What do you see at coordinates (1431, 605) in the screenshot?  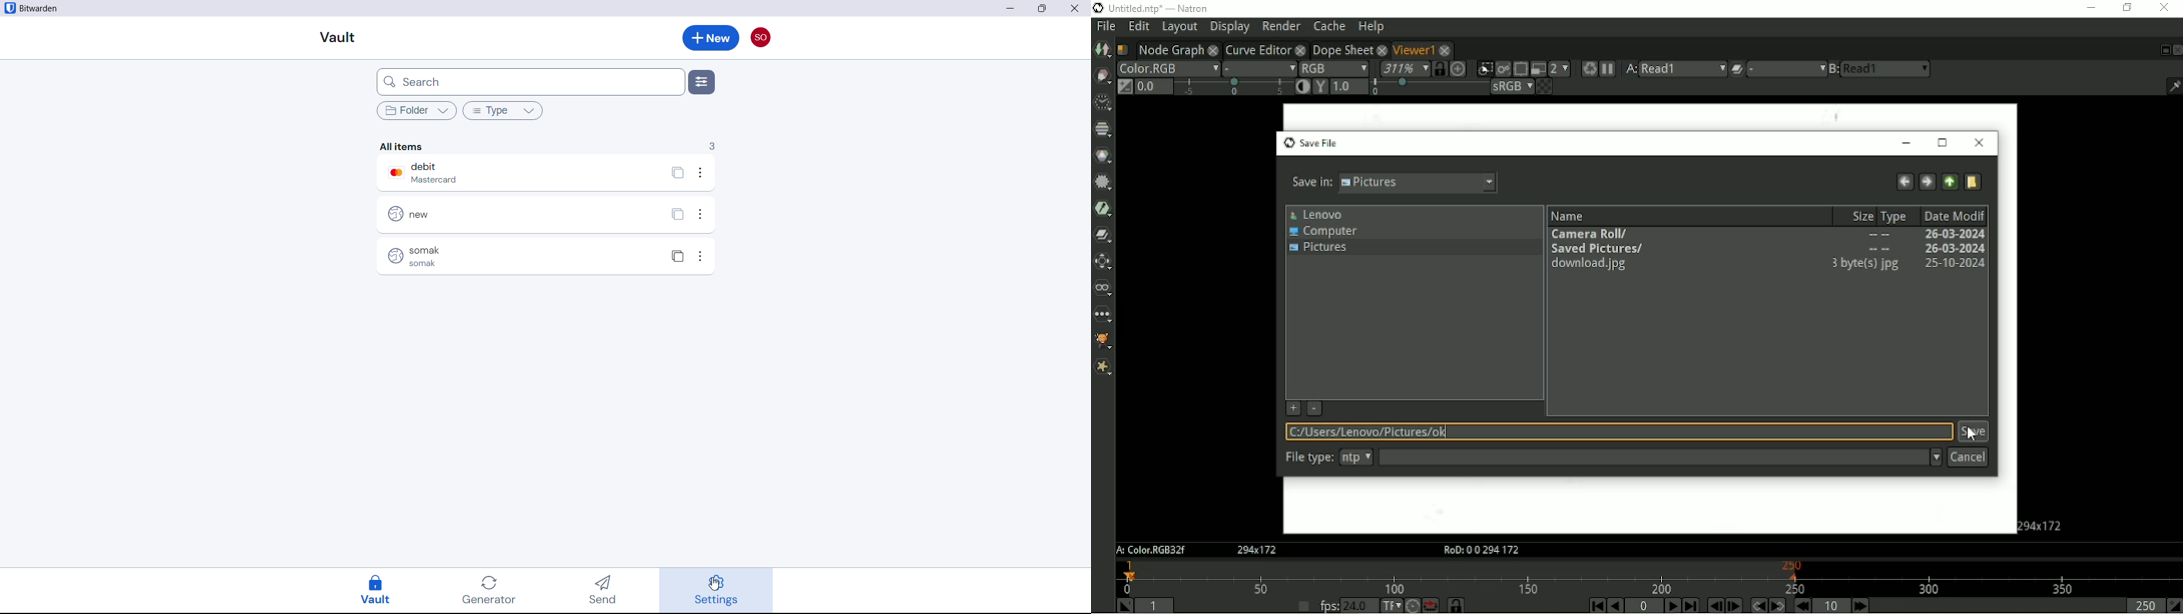 I see `Behaviour` at bounding box center [1431, 605].